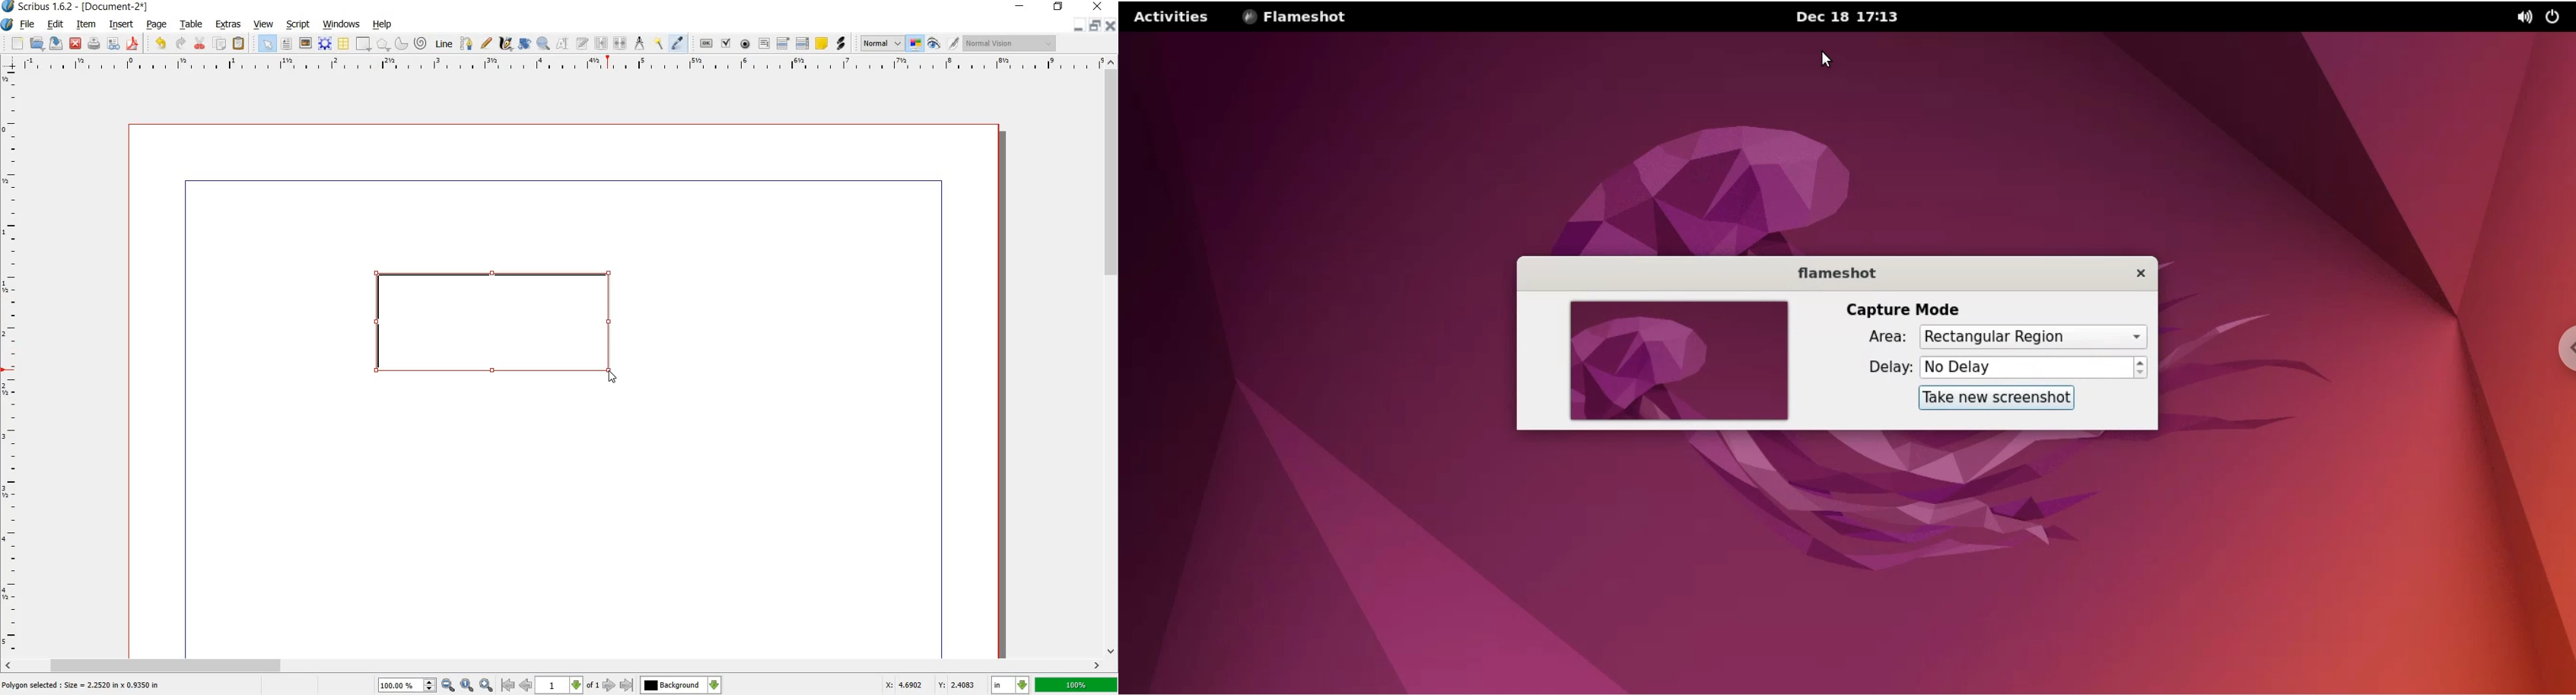 This screenshot has width=2576, height=700. I want to click on SHAPE, so click(363, 43).